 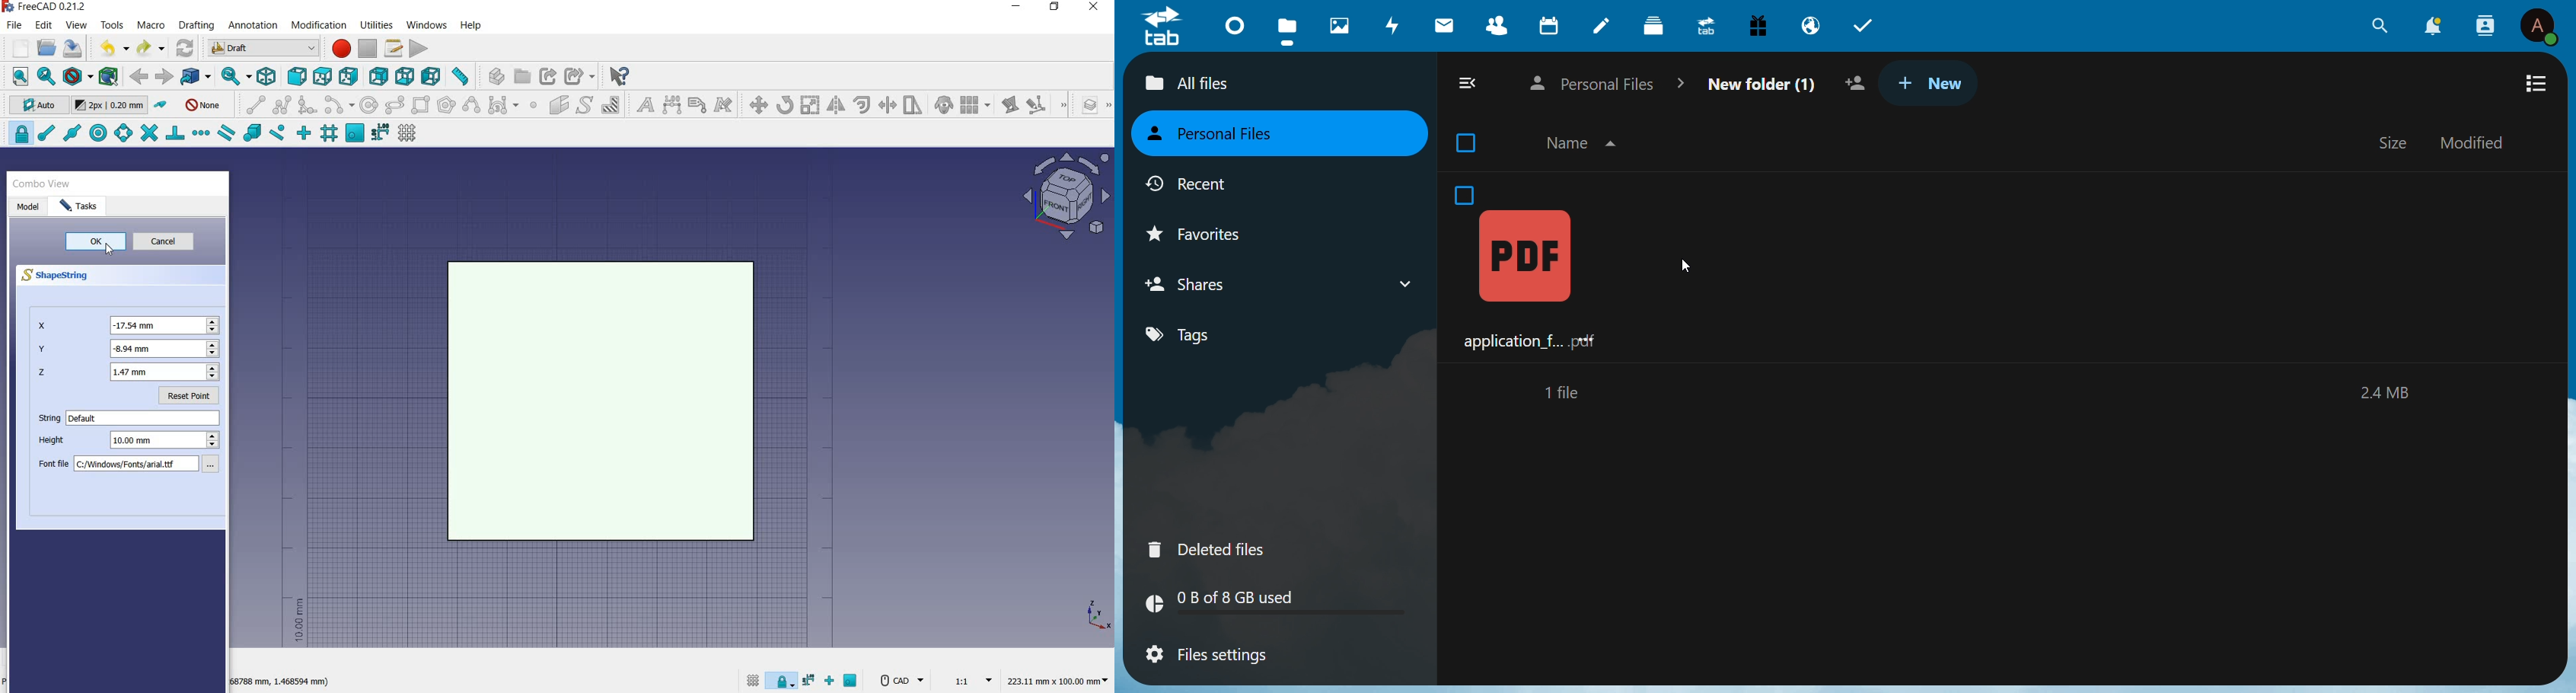 What do you see at coordinates (642, 106) in the screenshot?
I see `text` at bounding box center [642, 106].